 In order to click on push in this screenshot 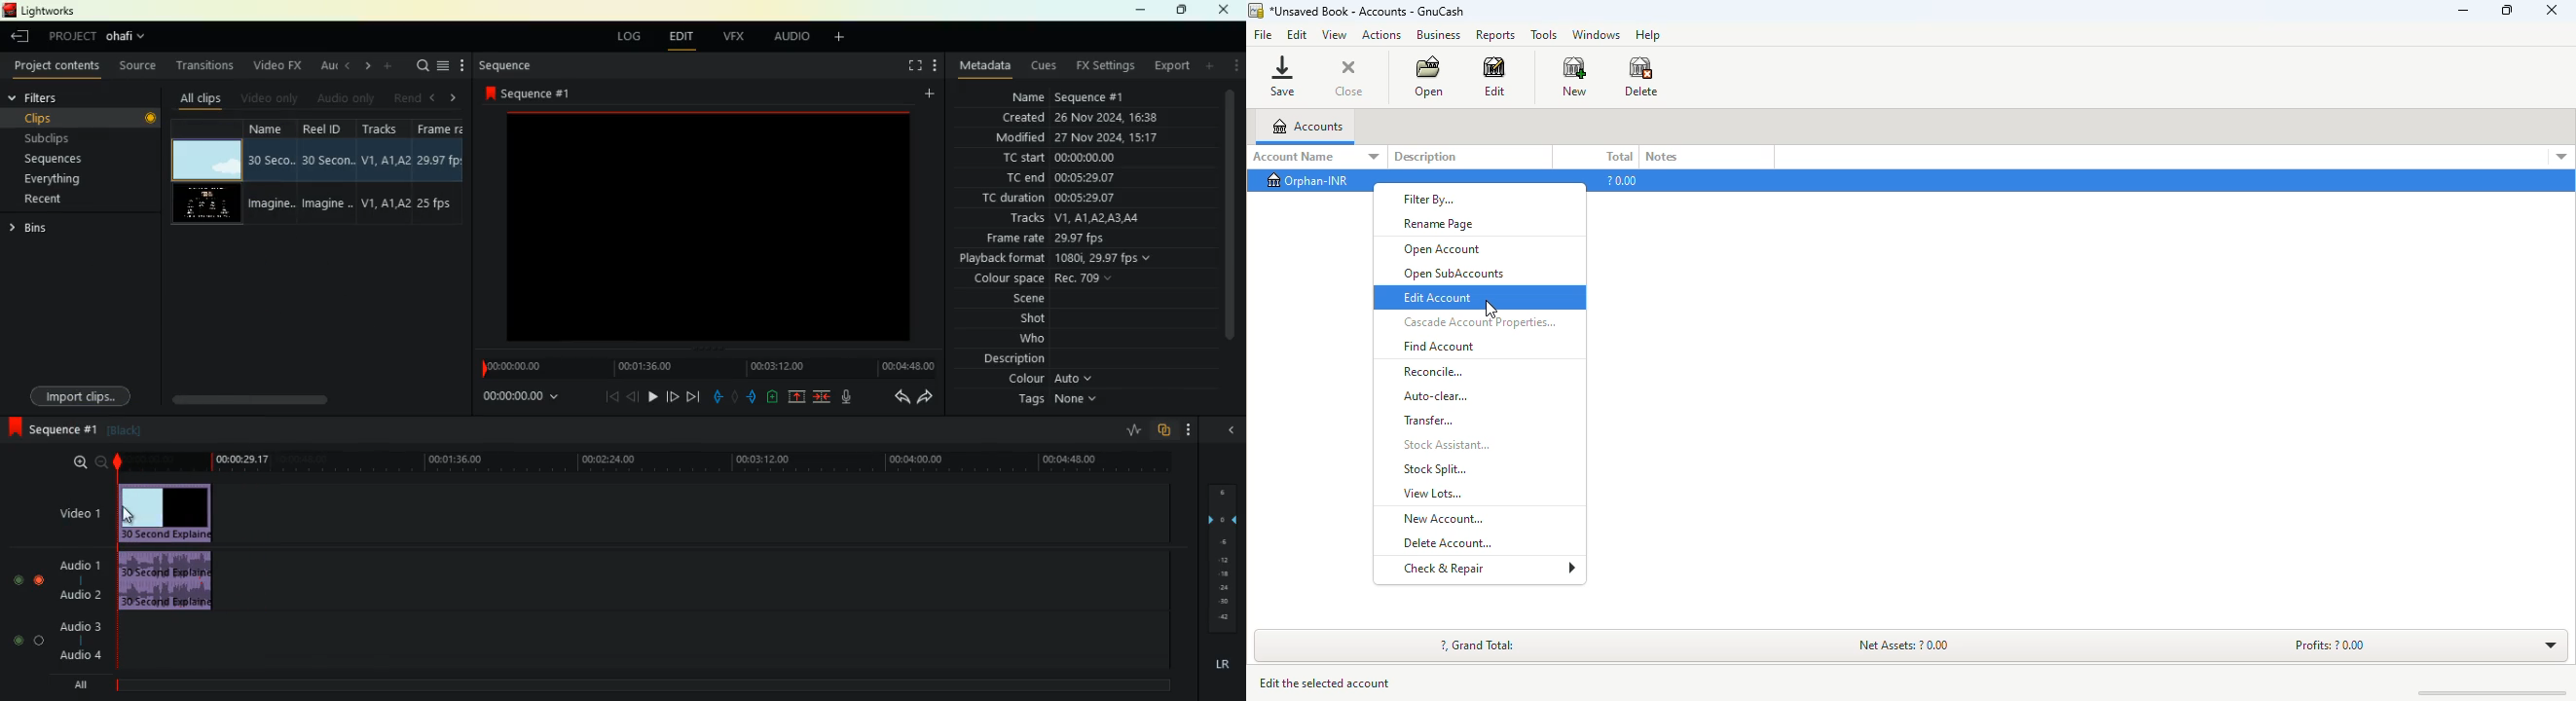, I will do `click(754, 397)`.